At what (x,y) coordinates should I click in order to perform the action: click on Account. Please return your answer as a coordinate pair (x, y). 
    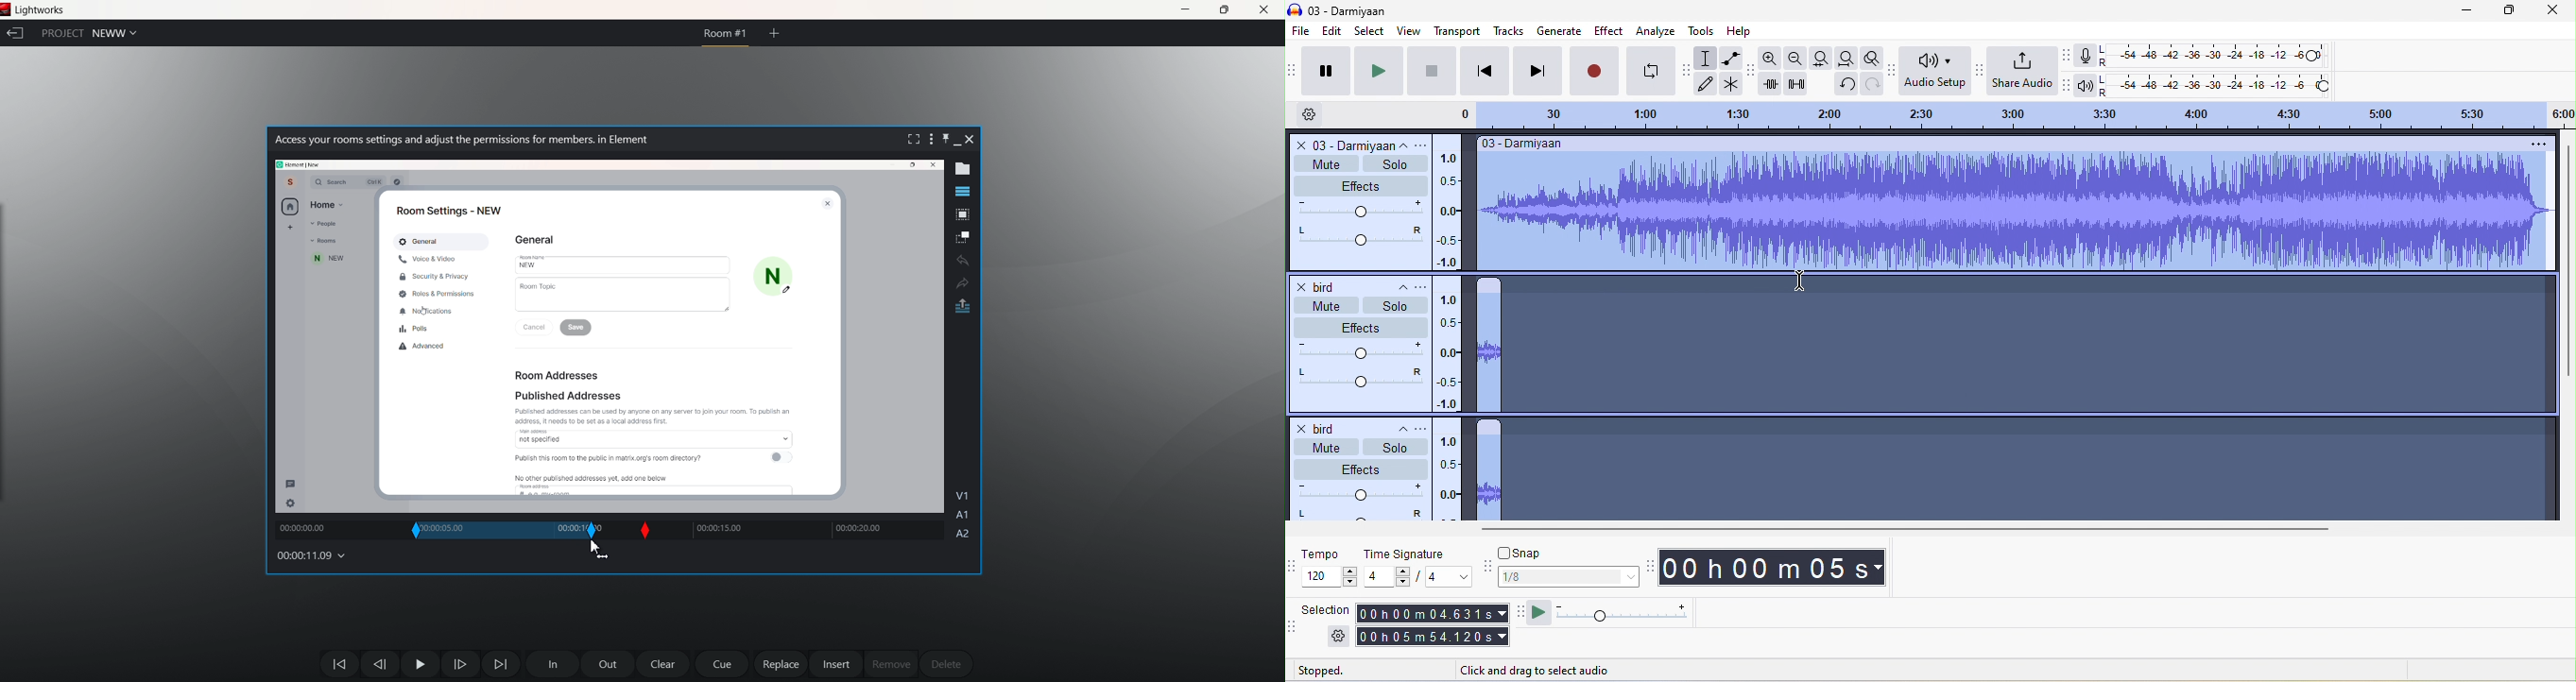
    Looking at the image, I should click on (290, 183).